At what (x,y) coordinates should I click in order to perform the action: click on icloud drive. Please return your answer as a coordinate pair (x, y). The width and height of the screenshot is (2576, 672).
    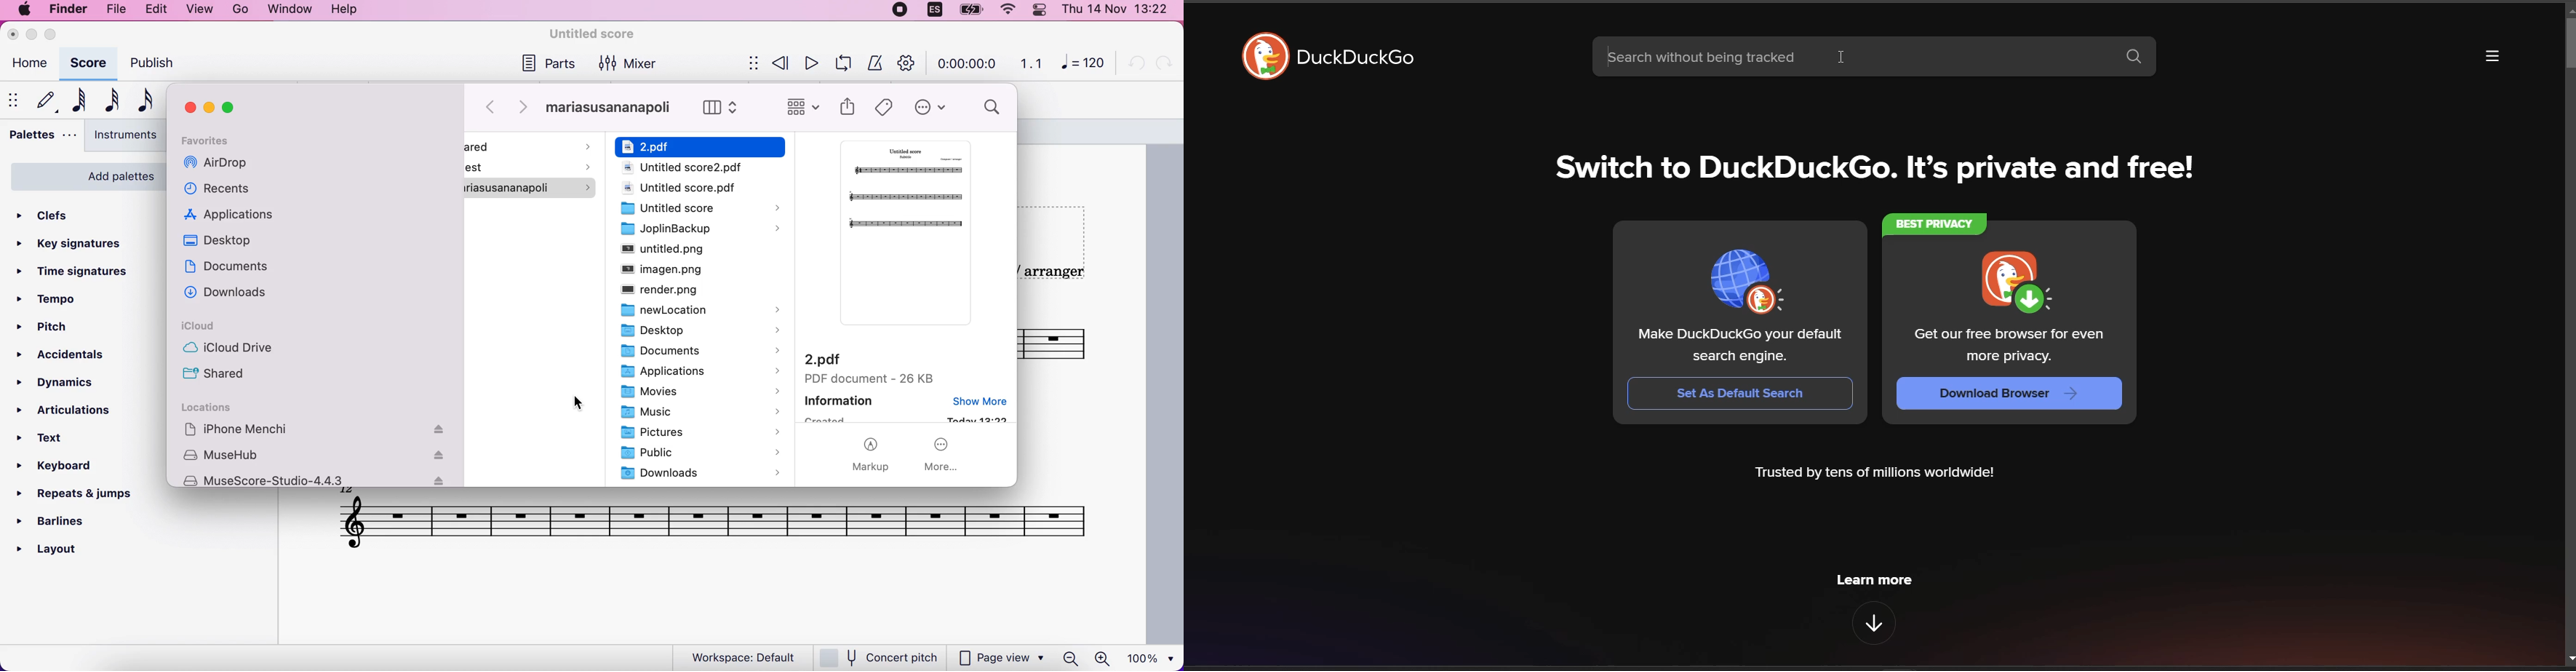
    Looking at the image, I should click on (238, 351).